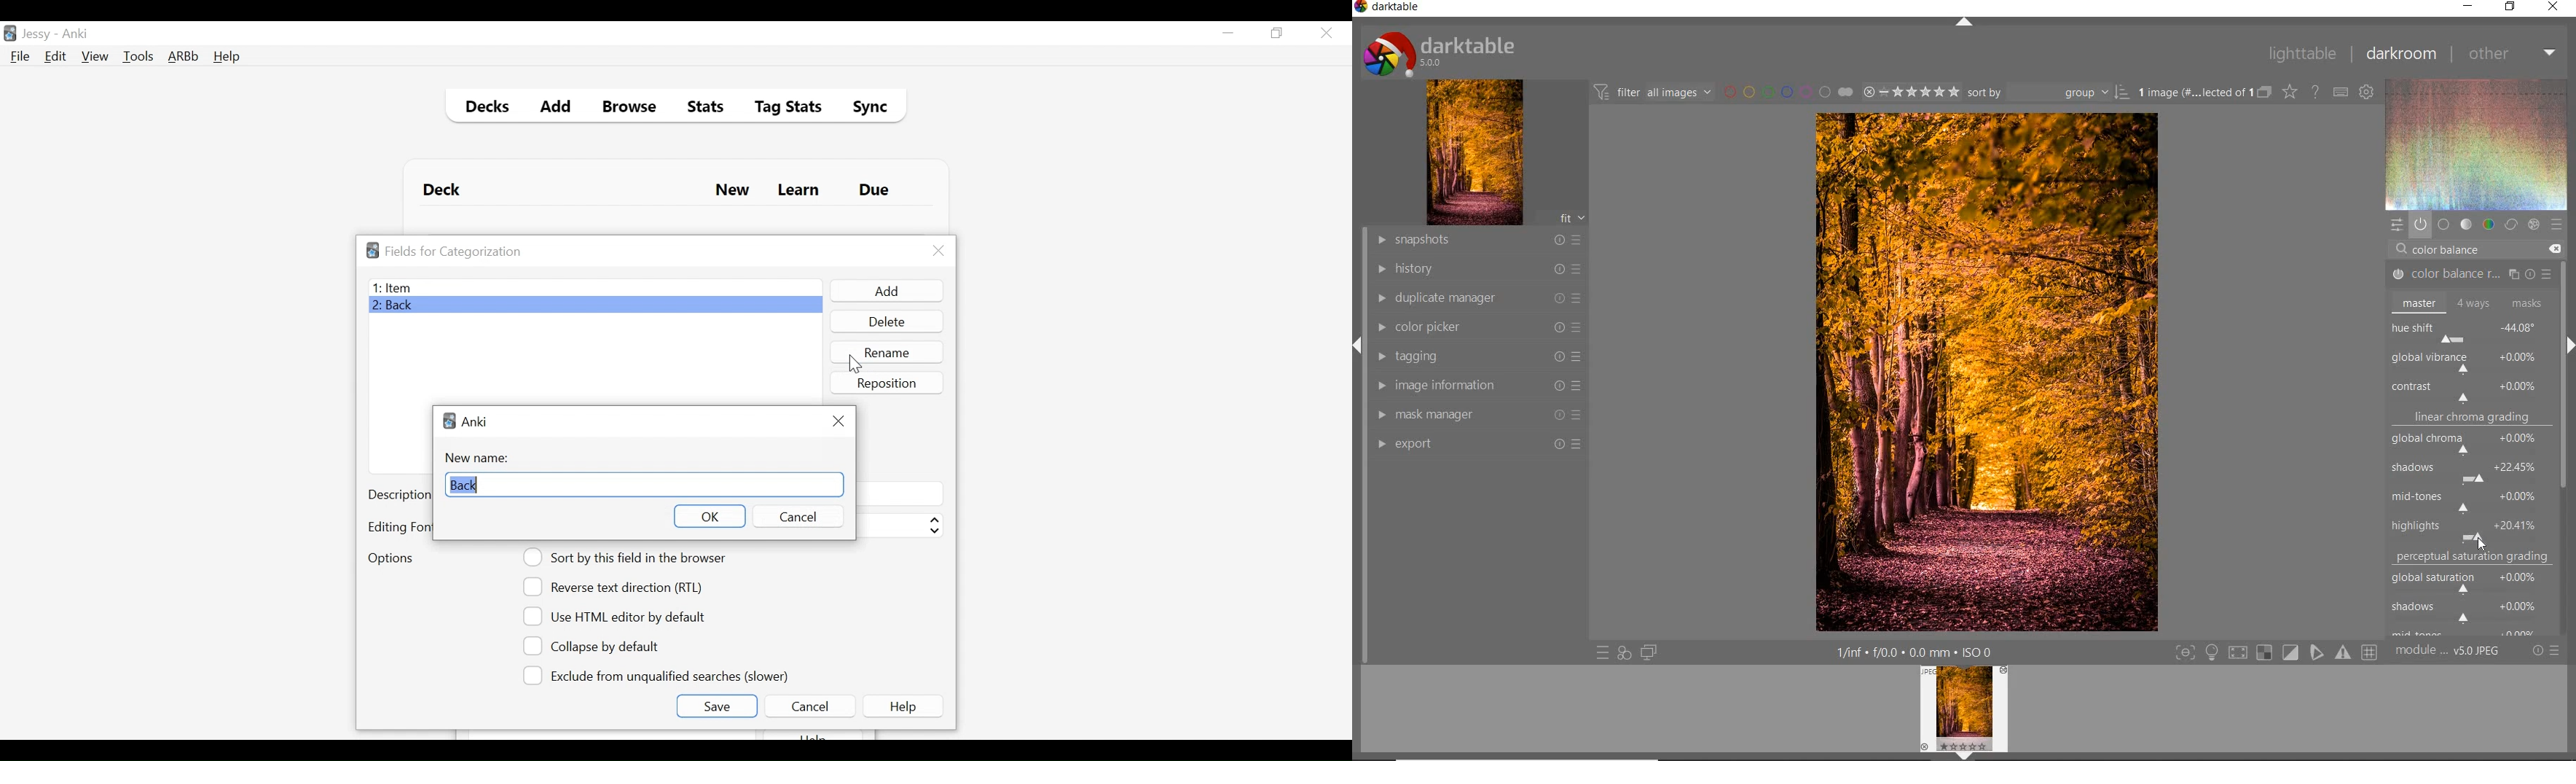 Image resolution: width=2576 pixels, height=784 pixels. What do you see at coordinates (701, 107) in the screenshot?
I see `Stats` at bounding box center [701, 107].